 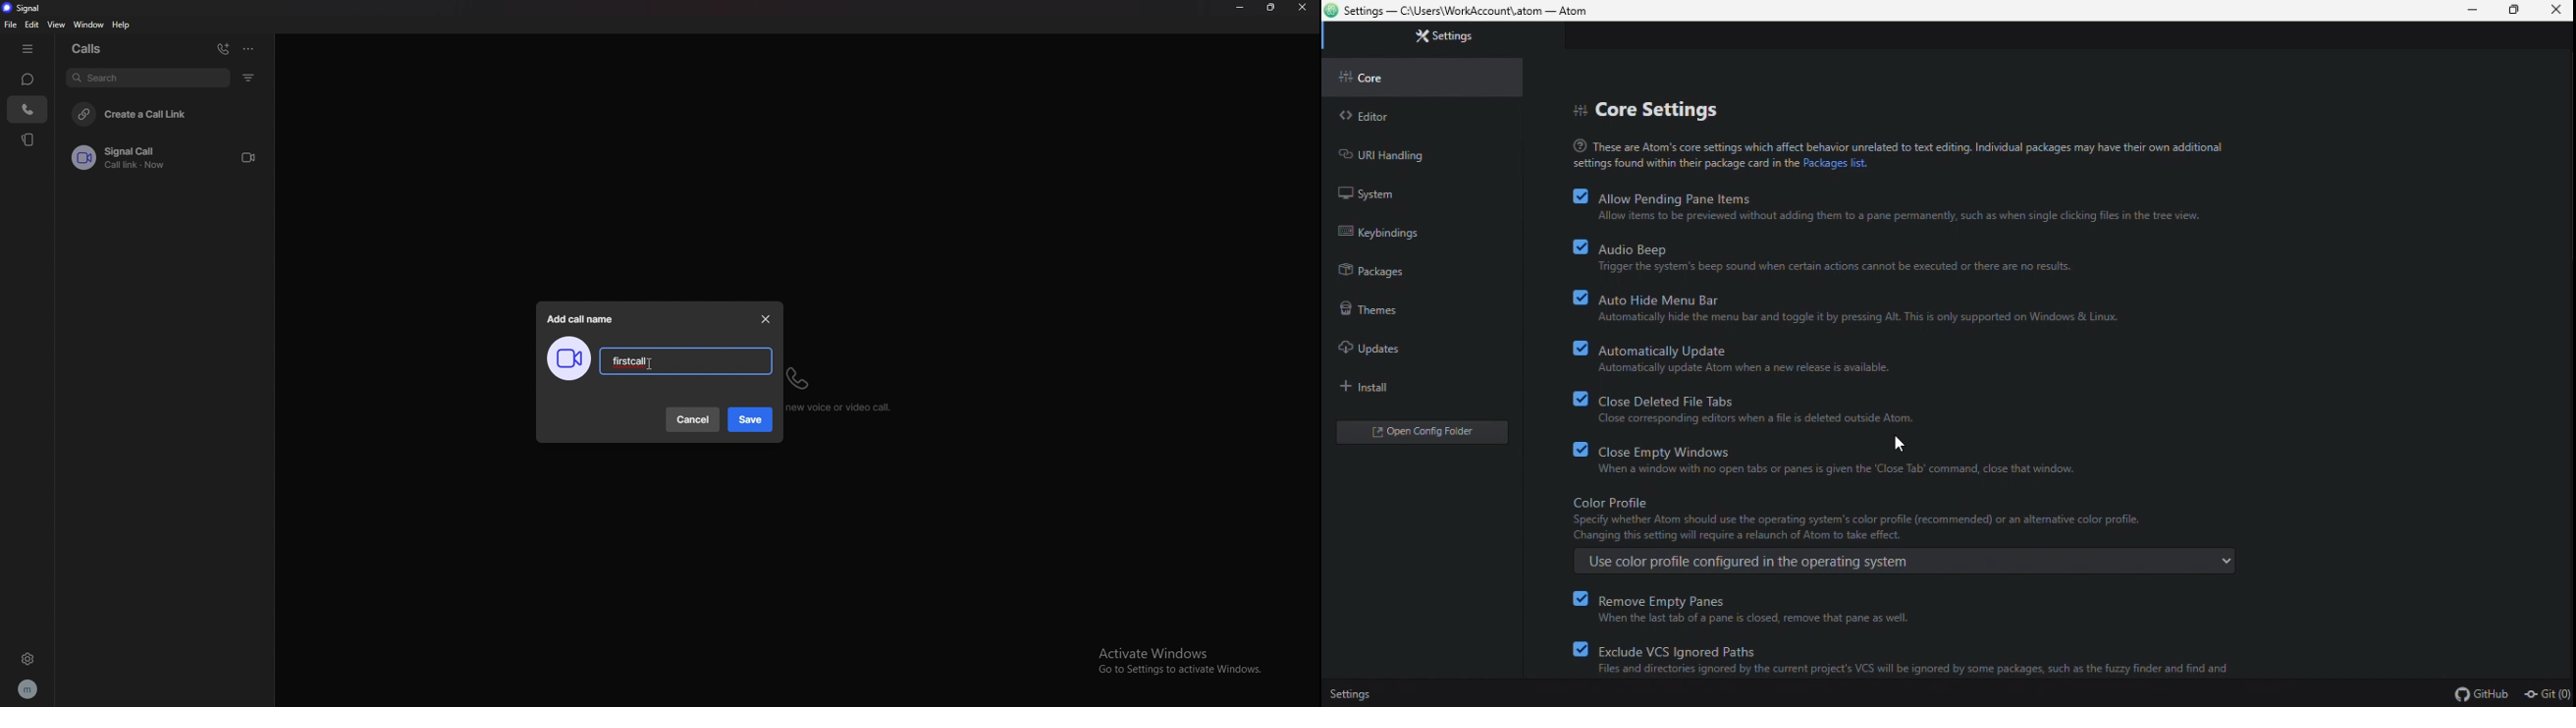 What do you see at coordinates (1434, 37) in the screenshot?
I see `Settings` at bounding box center [1434, 37].